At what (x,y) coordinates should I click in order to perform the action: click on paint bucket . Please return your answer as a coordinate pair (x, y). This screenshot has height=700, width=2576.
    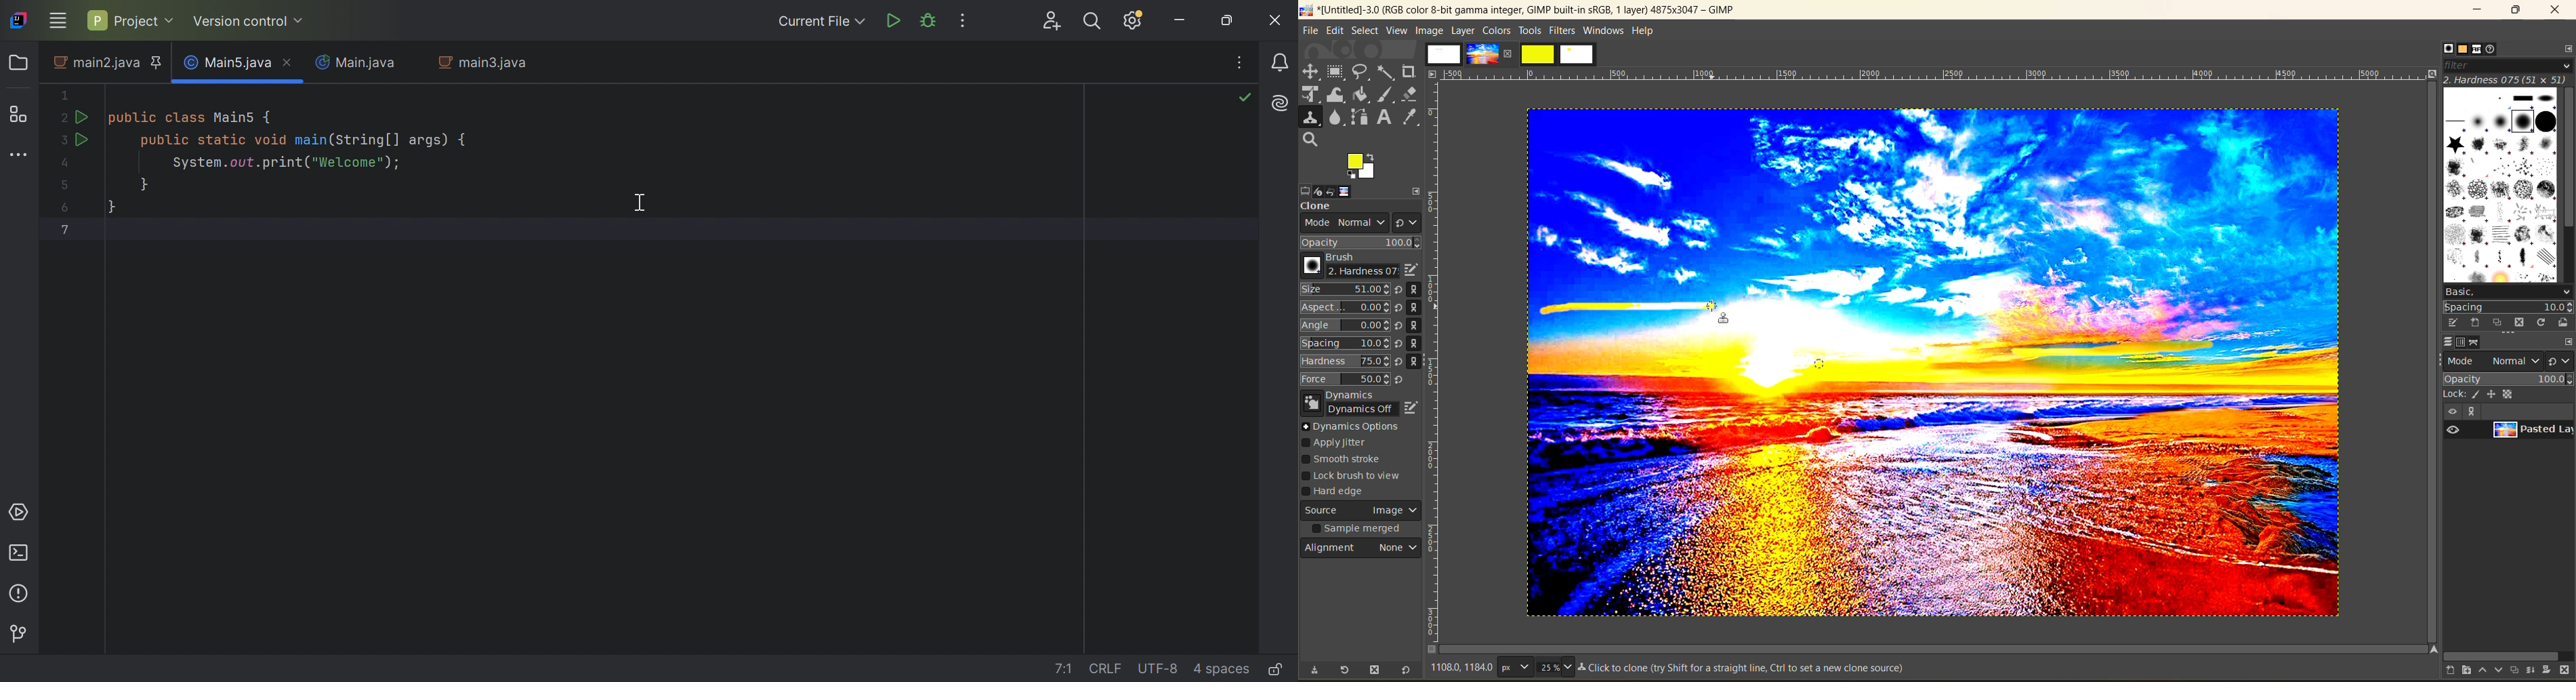
    Looking at the image, I should click on (1365, 95).